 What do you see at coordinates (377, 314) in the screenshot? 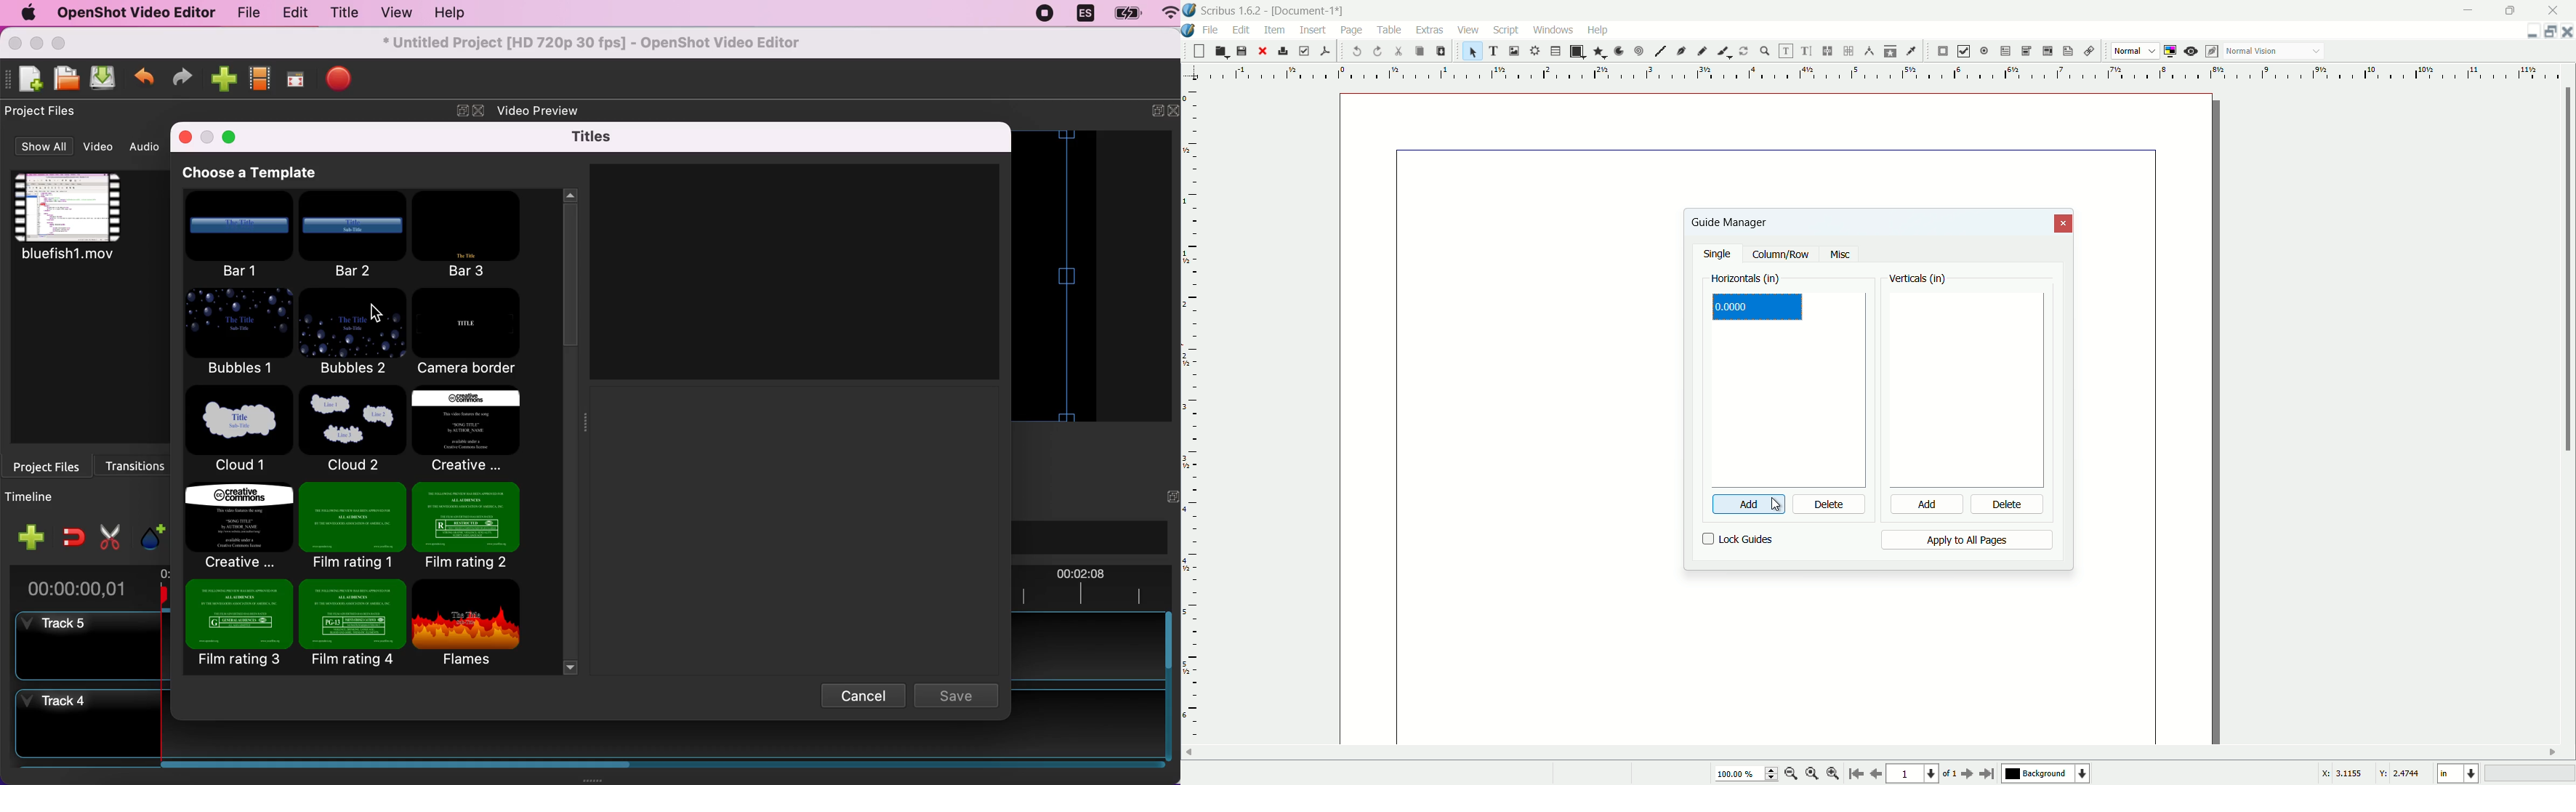
I see `cursor on bubbles` at bounding box center [377, 314].